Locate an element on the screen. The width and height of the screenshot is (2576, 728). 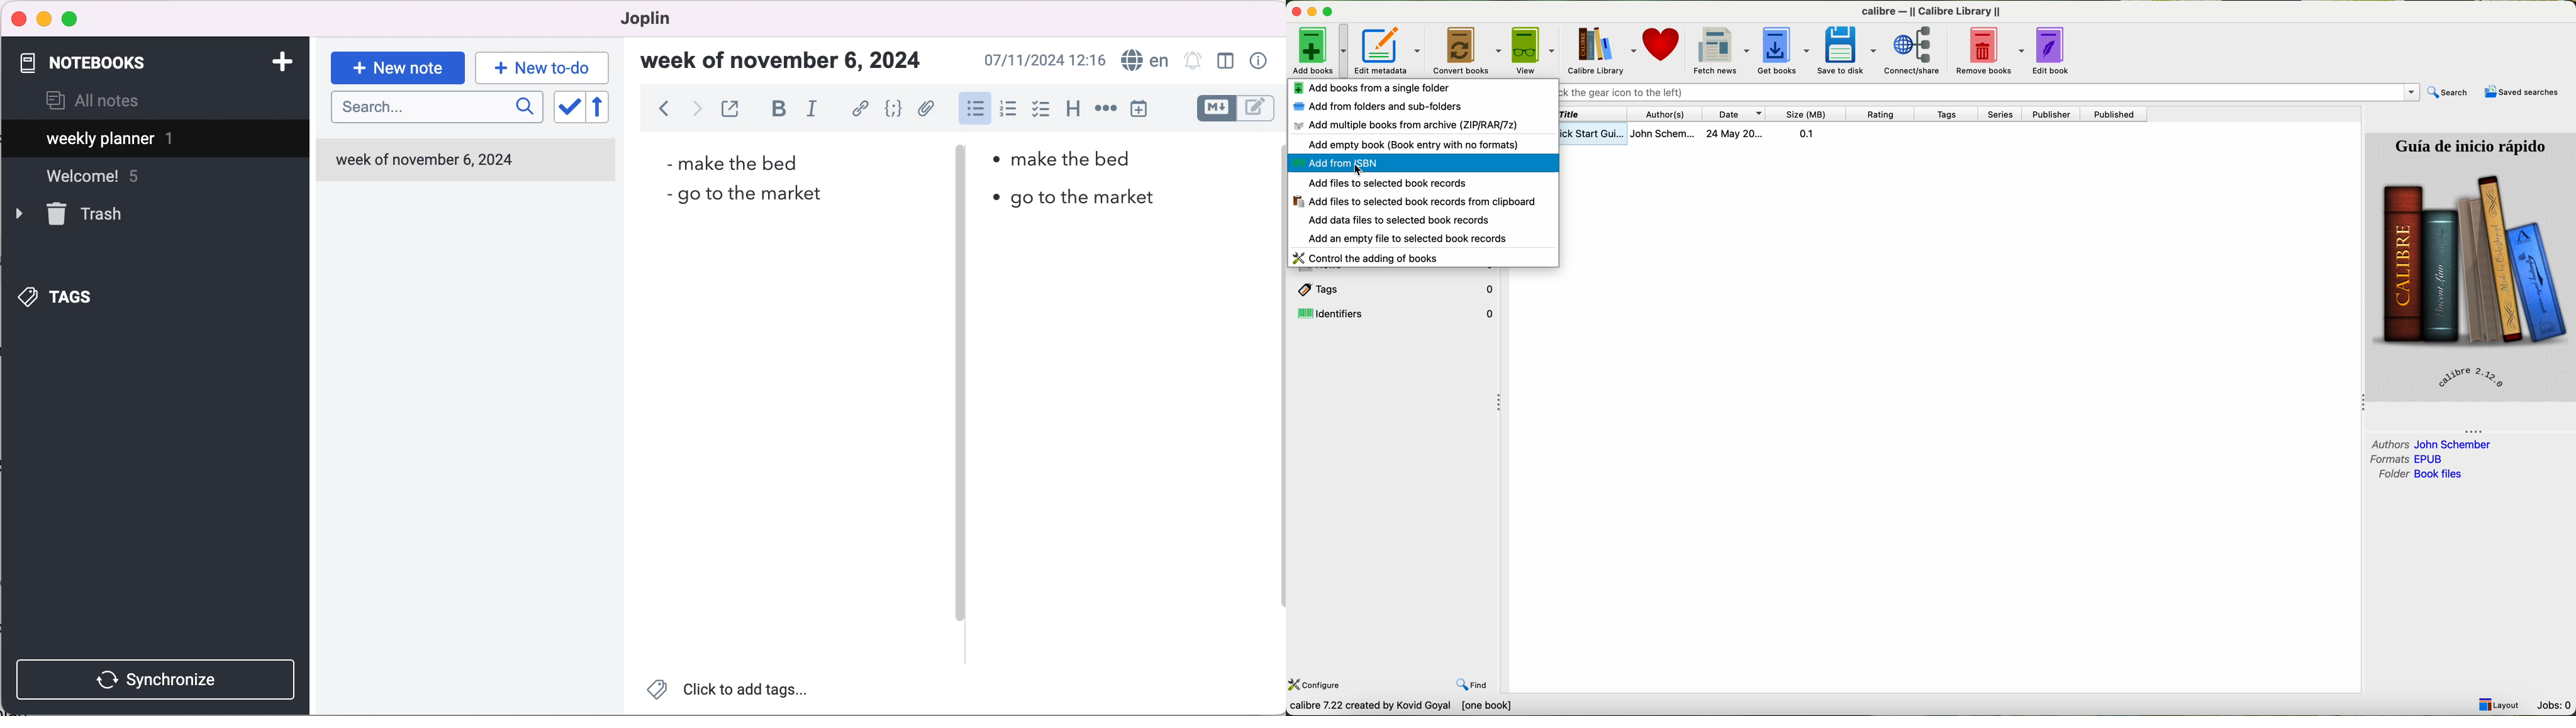
size is located at coordinates (1808, 114).